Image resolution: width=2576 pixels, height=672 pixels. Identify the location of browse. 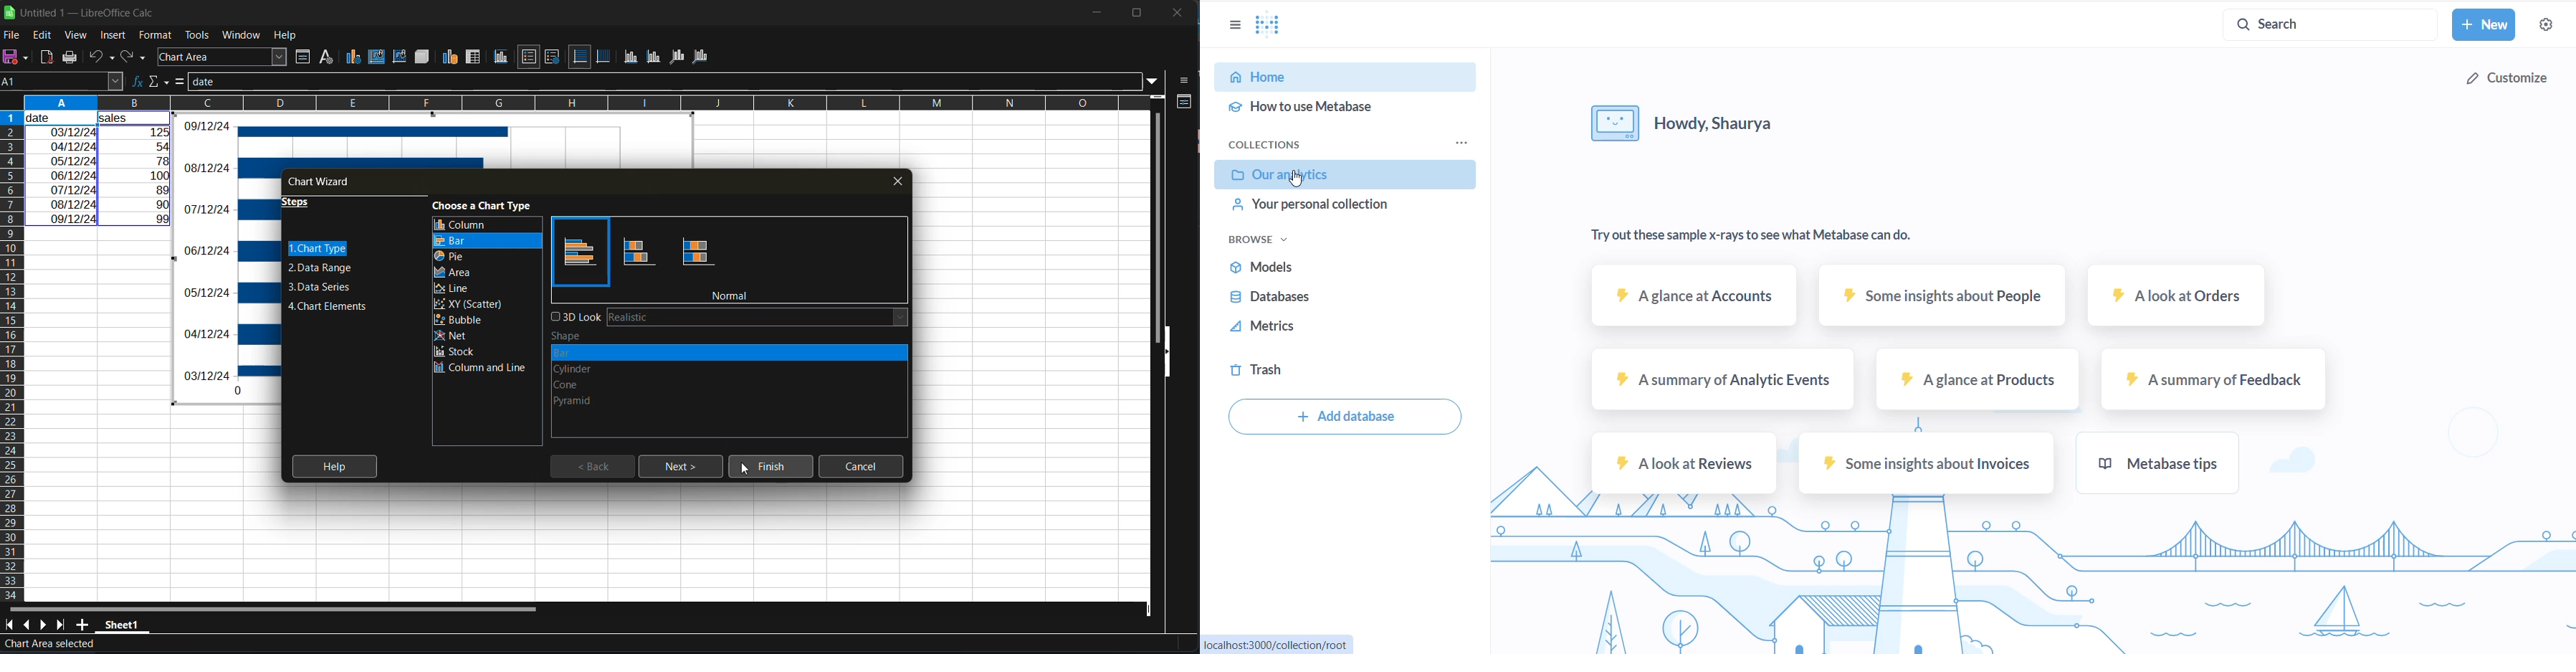
(1264, 240).